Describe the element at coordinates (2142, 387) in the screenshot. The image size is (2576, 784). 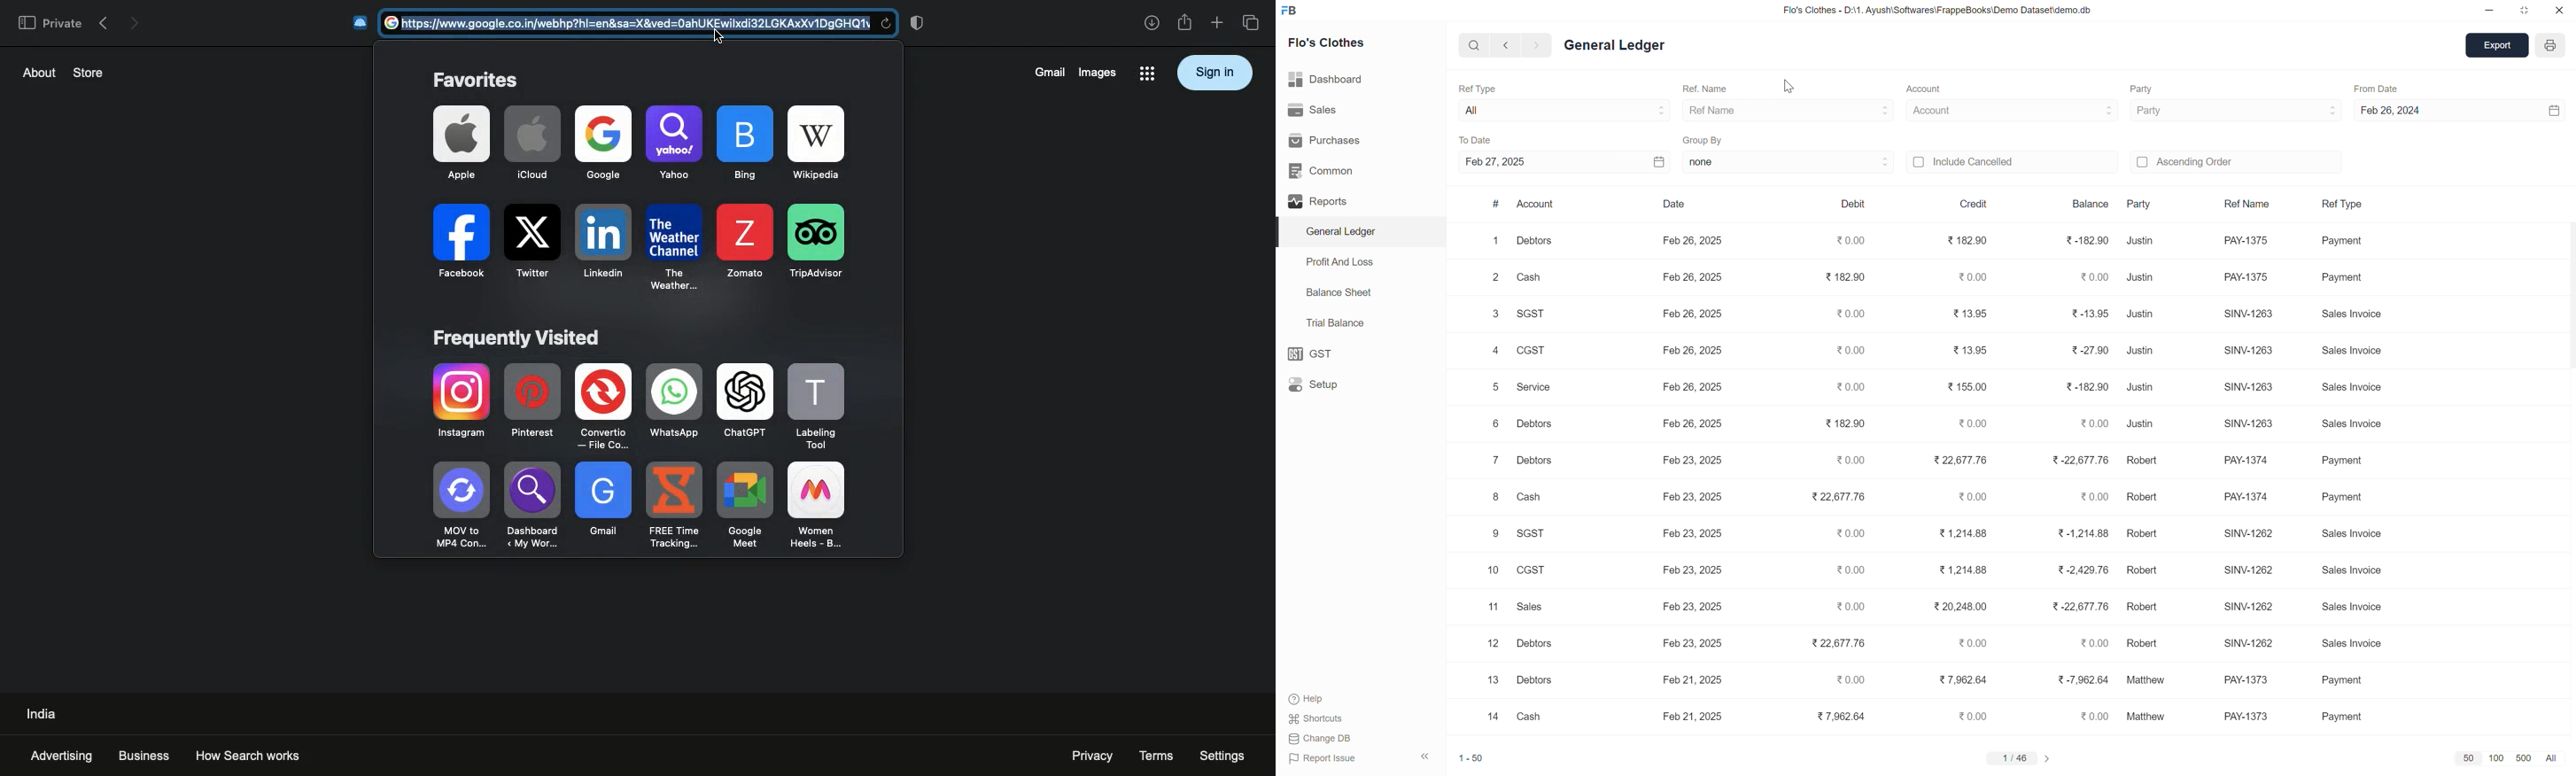
I see `justin` at that location.